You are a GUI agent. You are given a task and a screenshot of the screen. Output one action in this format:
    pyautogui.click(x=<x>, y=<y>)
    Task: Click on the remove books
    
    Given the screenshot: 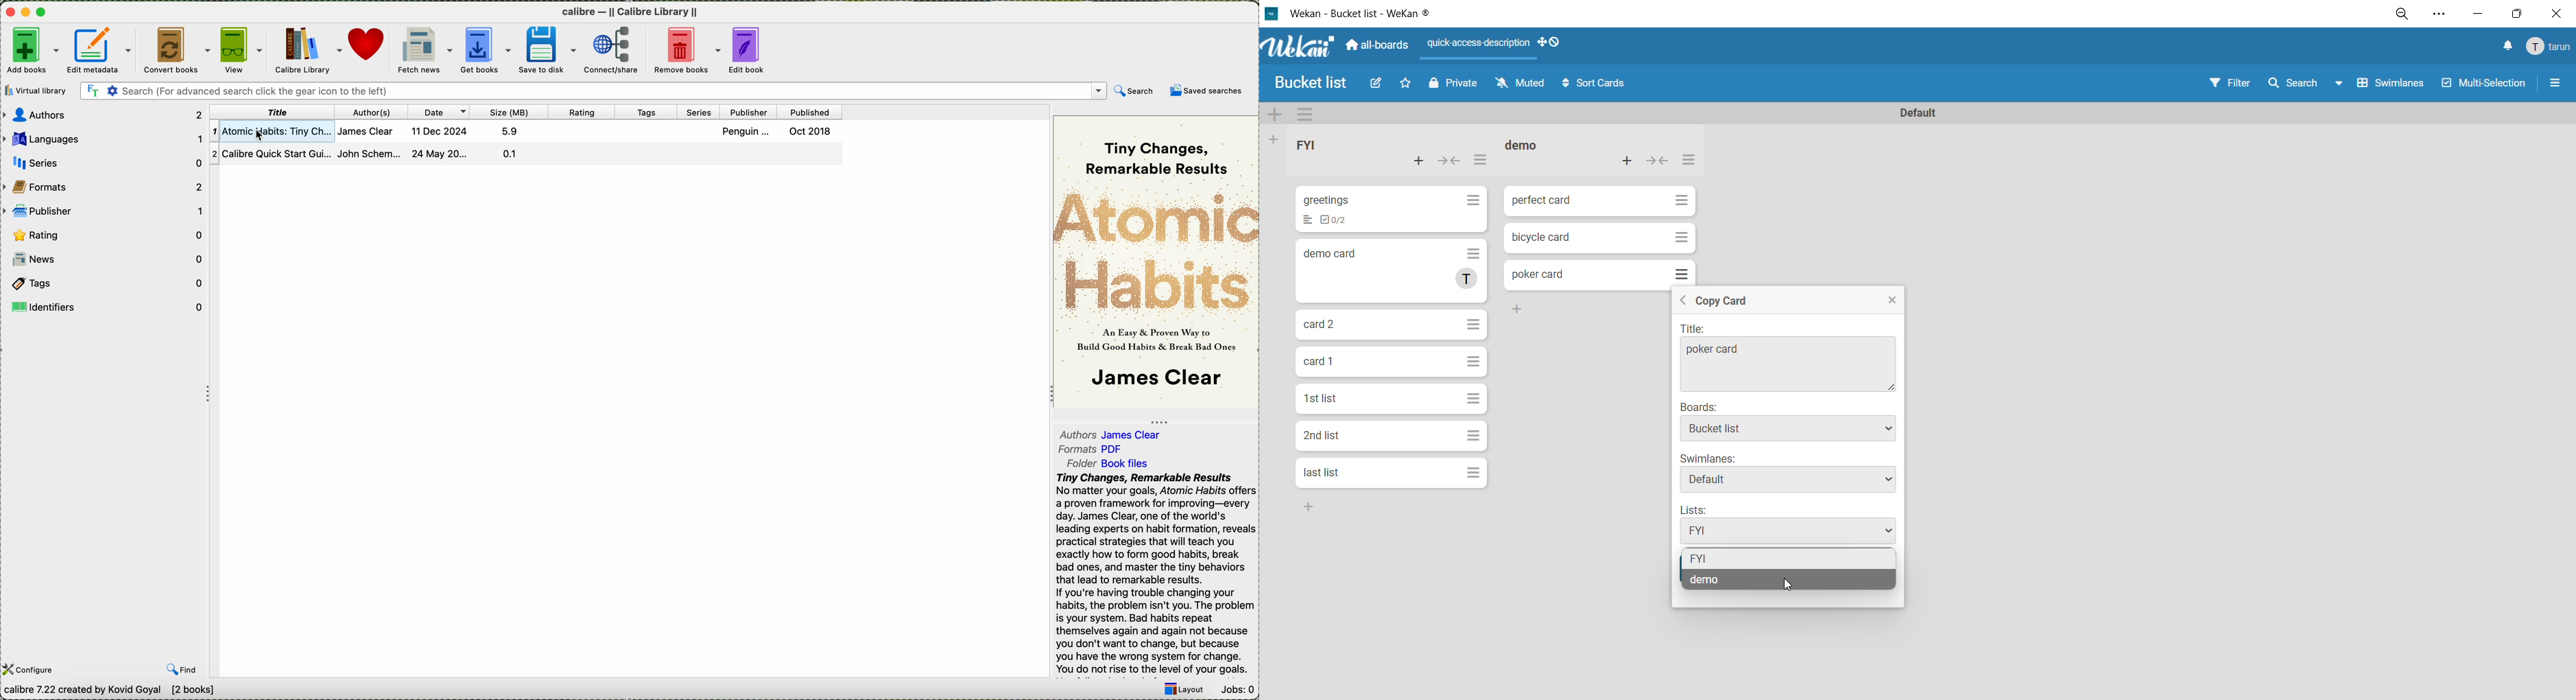 What is the action you would take?
    pyautogui.click(x=688, y=52)
    